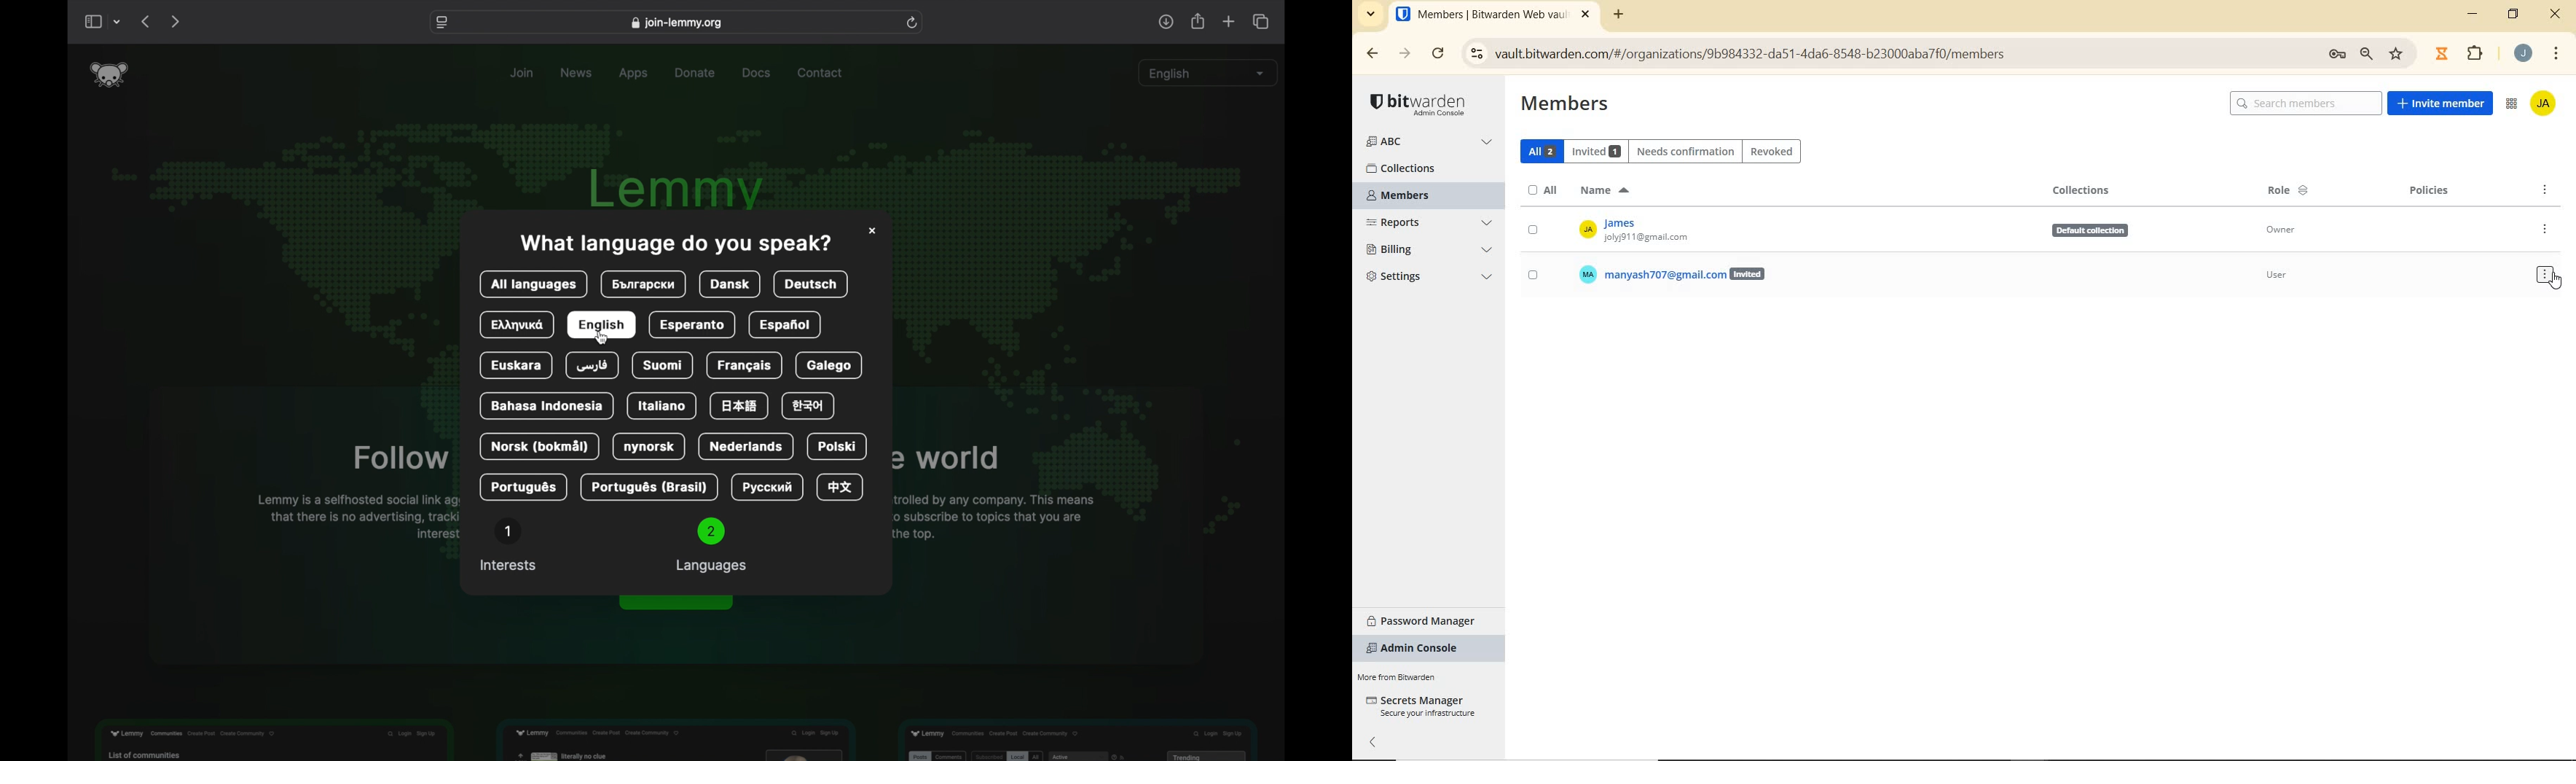 This screenshot has height=784, width=2576. What do you see at coordinates (2525, 53) in the screenshot?
I see `ACCOUNT NAME` at bounding box center [2525, 53].